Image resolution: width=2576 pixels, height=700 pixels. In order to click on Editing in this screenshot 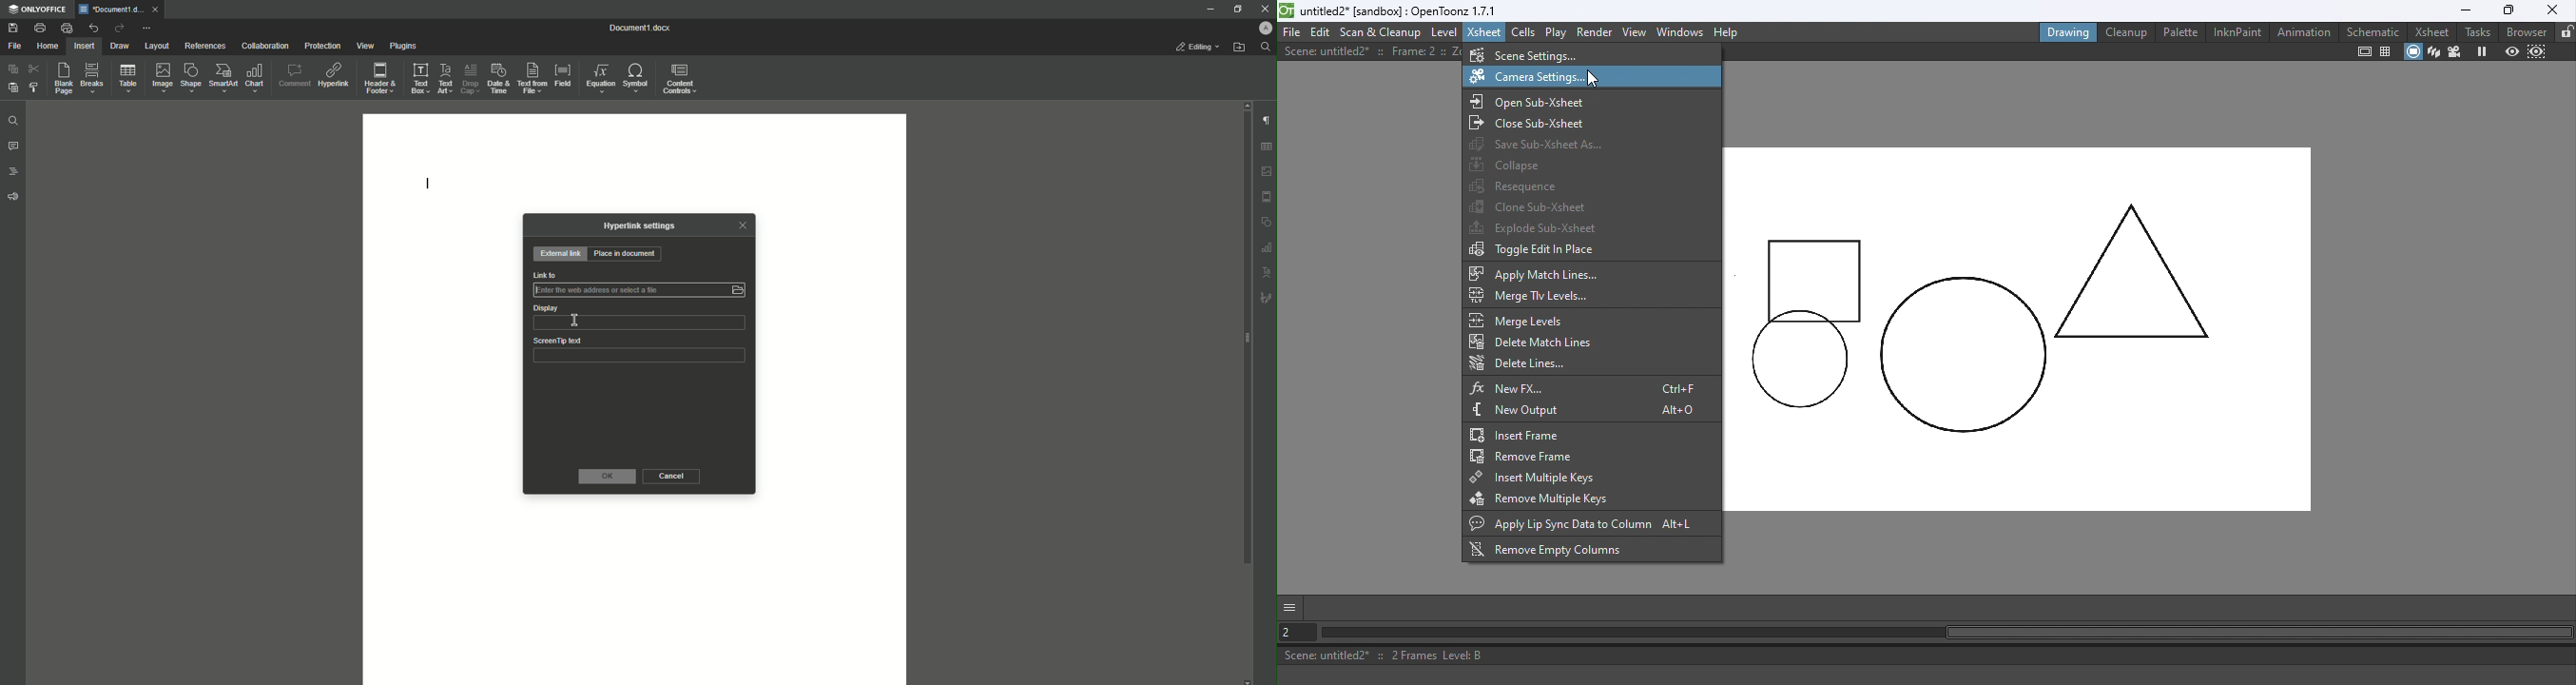, I will do `click(1193, 46)`.